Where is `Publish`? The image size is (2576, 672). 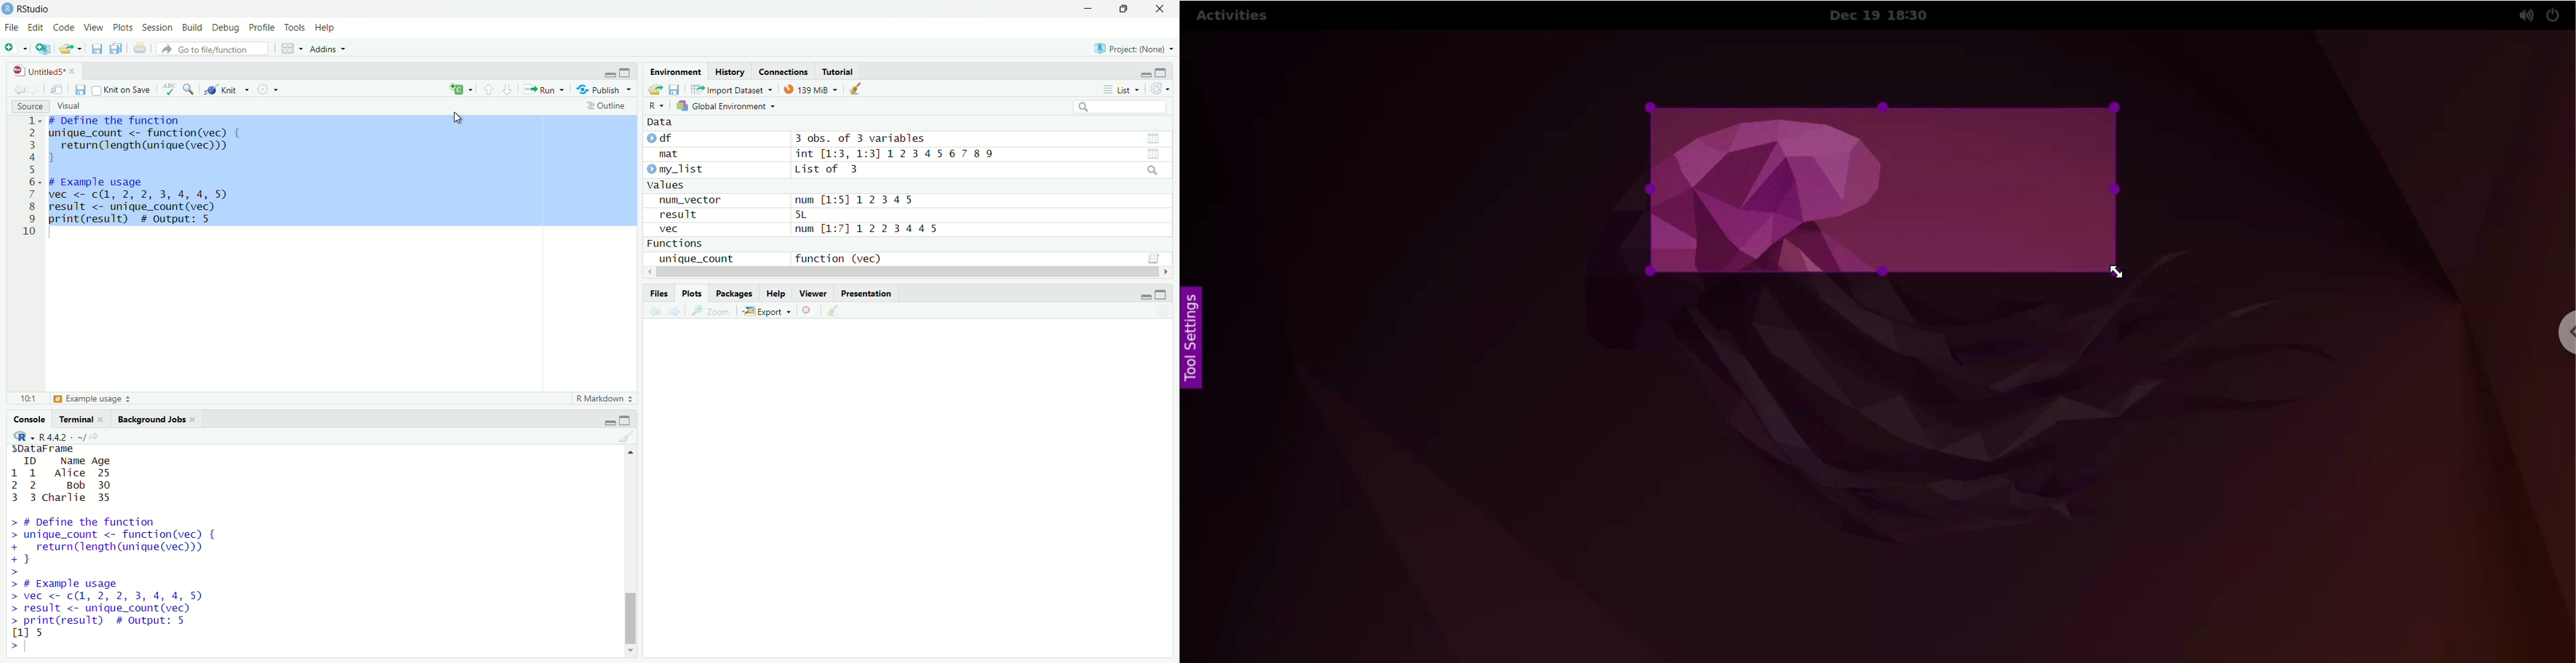 Publish is located at coordinates (603, 89).